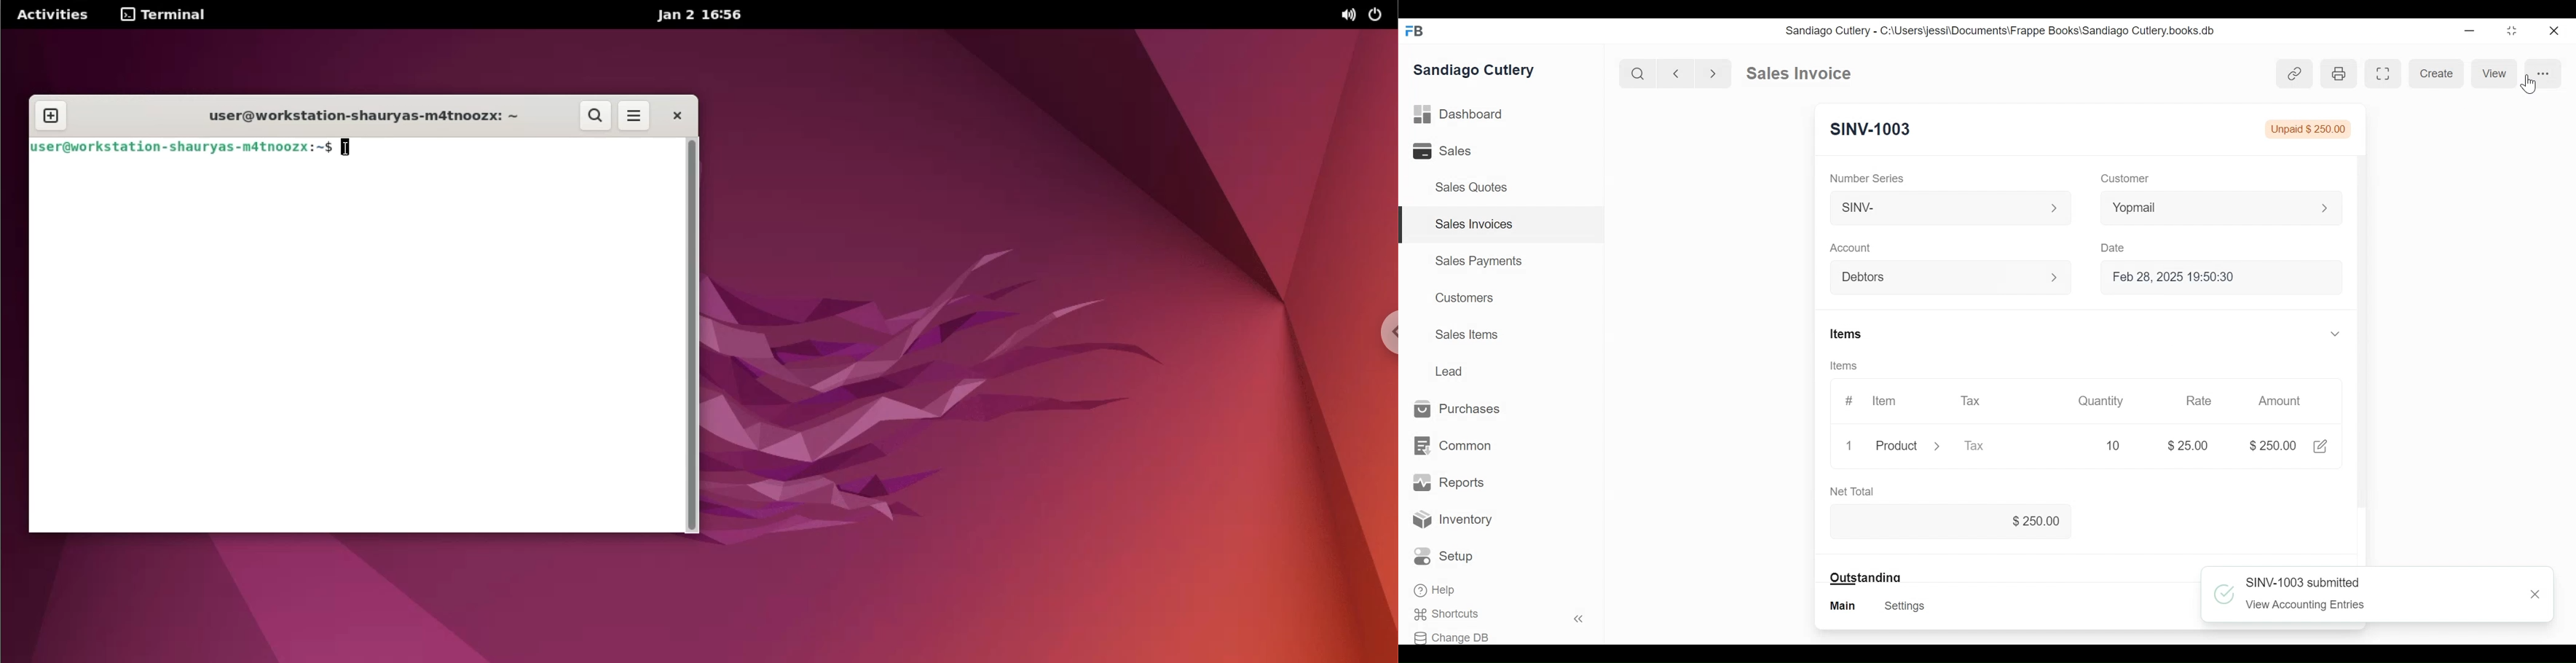  What do you see at coordinates (1851, 247) in the screenshot?
I see `Account` at bounding box center [1851, 247].